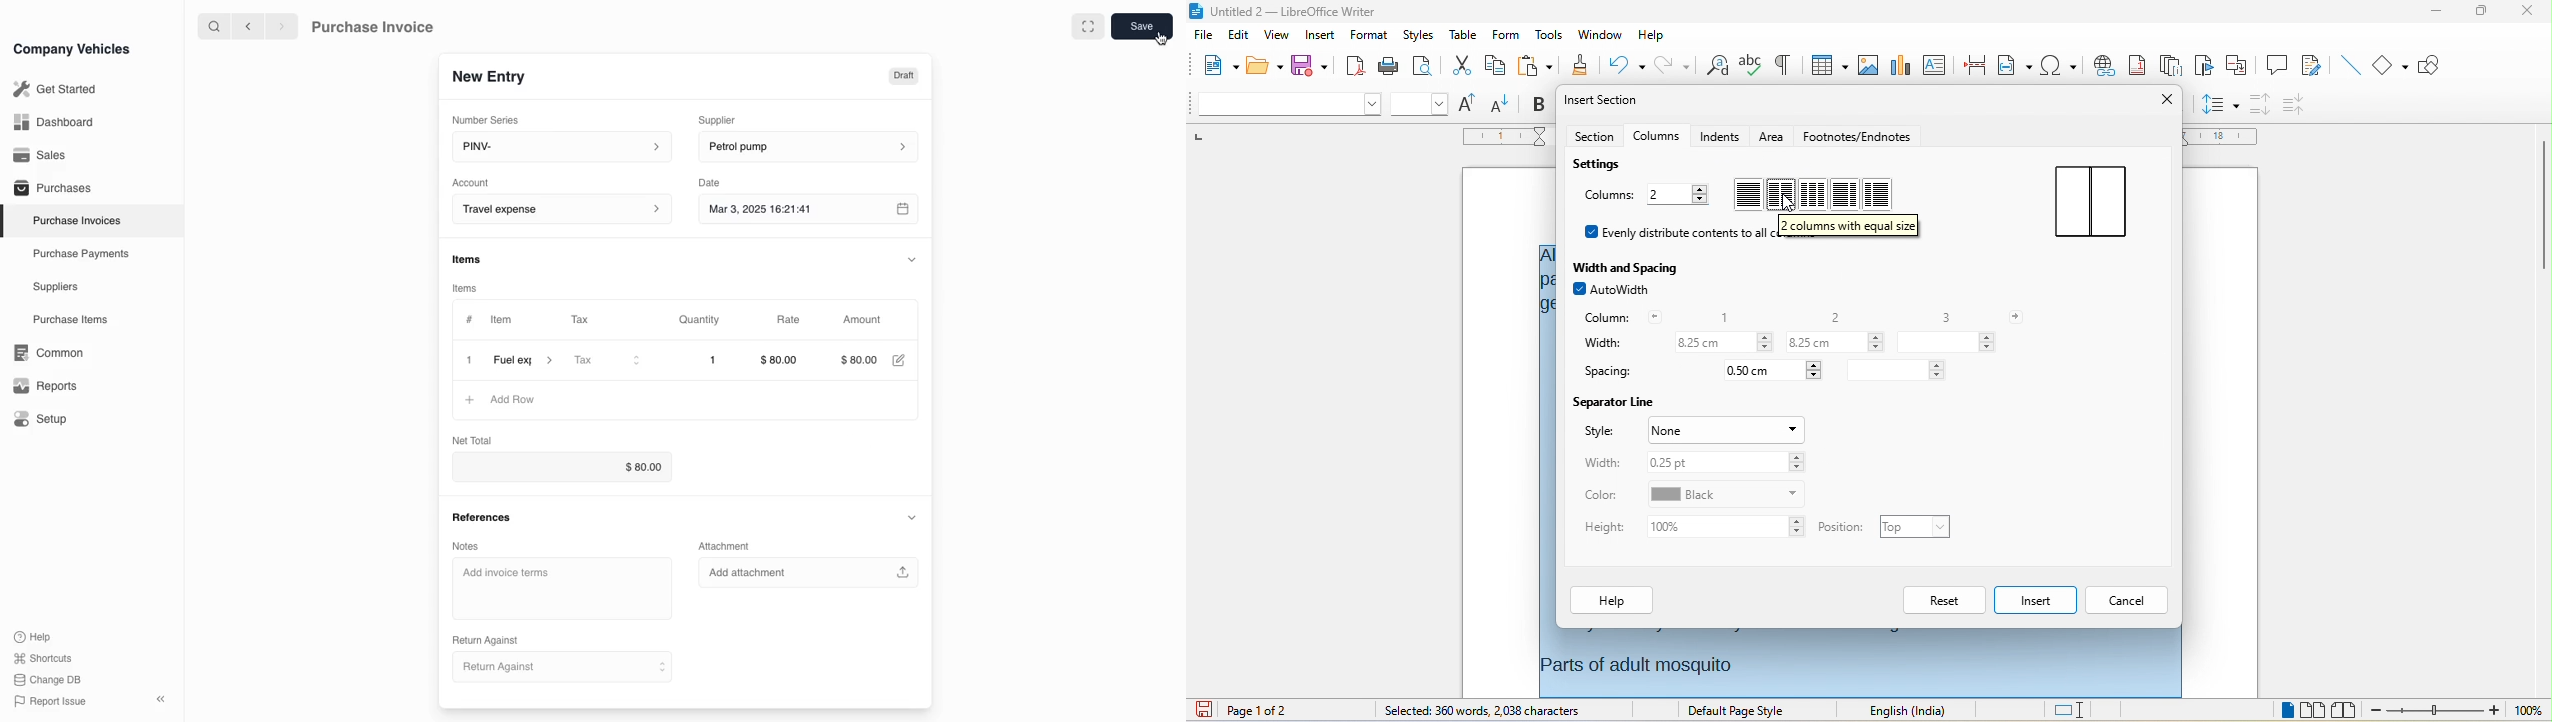 Image resolution: width=2576 pixels, height=728 pixels. I want to click on next, so click(282, 26).